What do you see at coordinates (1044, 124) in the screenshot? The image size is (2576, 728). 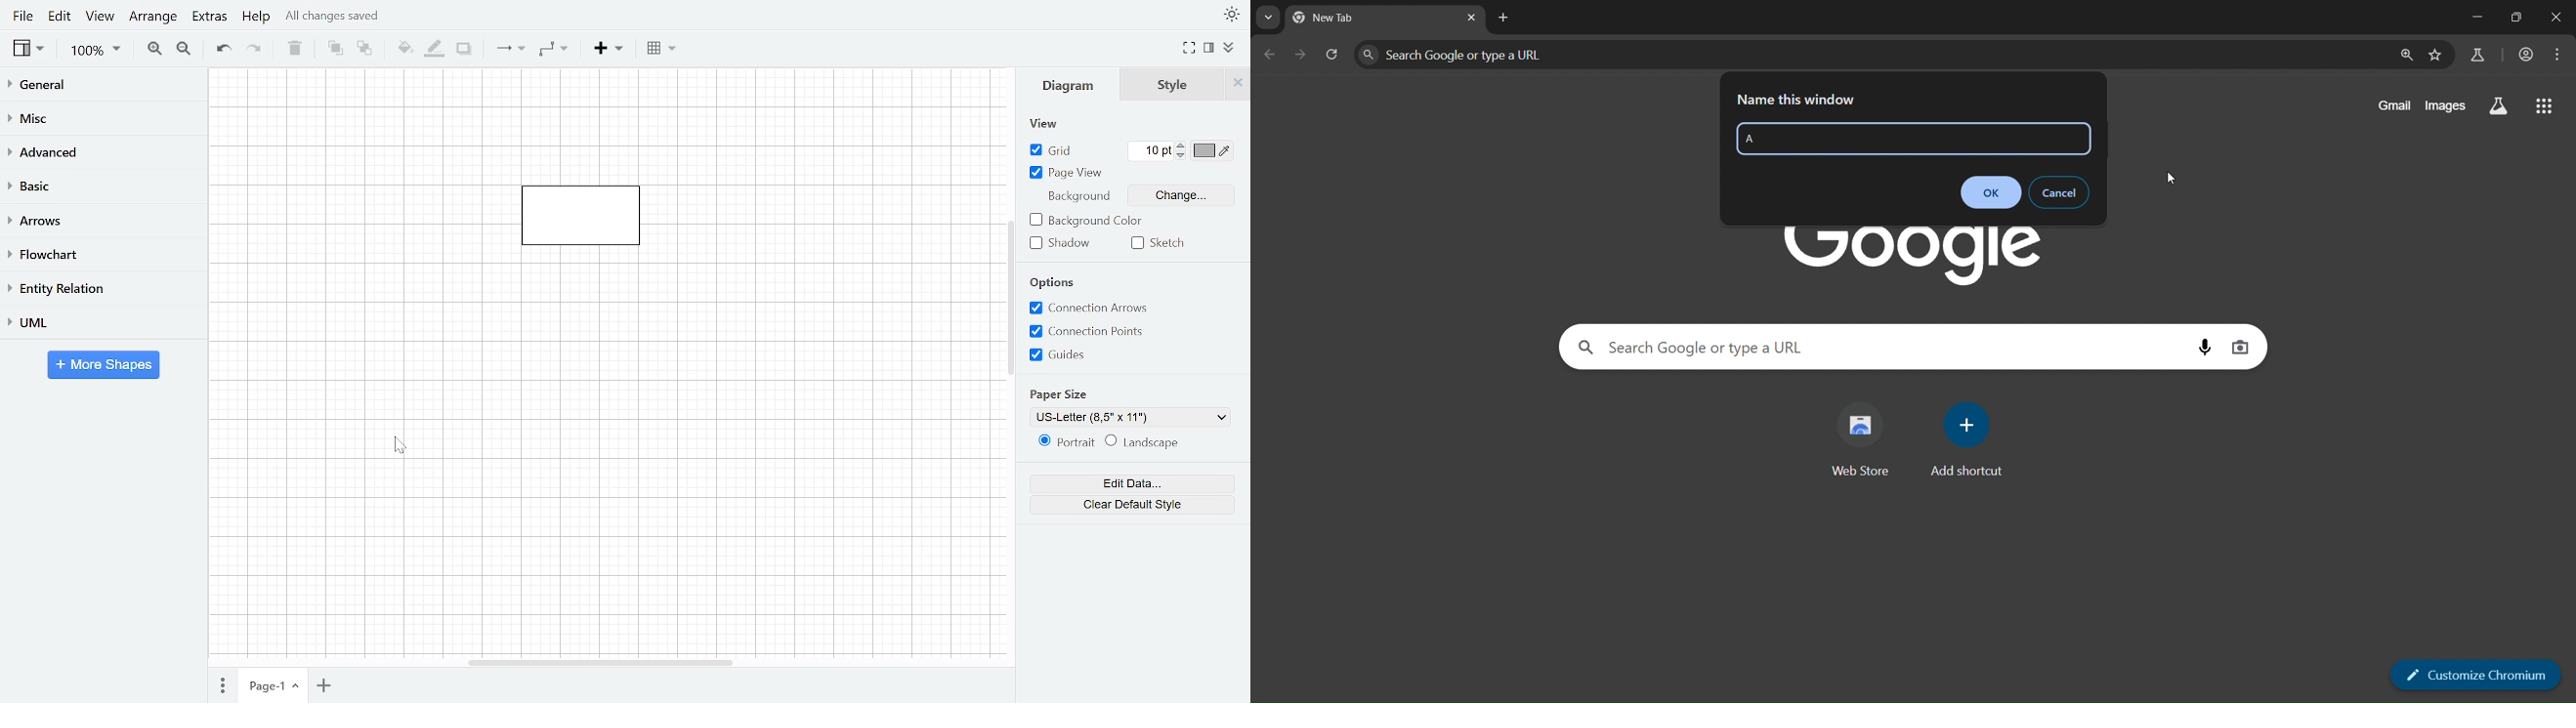 I see `View` at bounding box center [1044, 124].